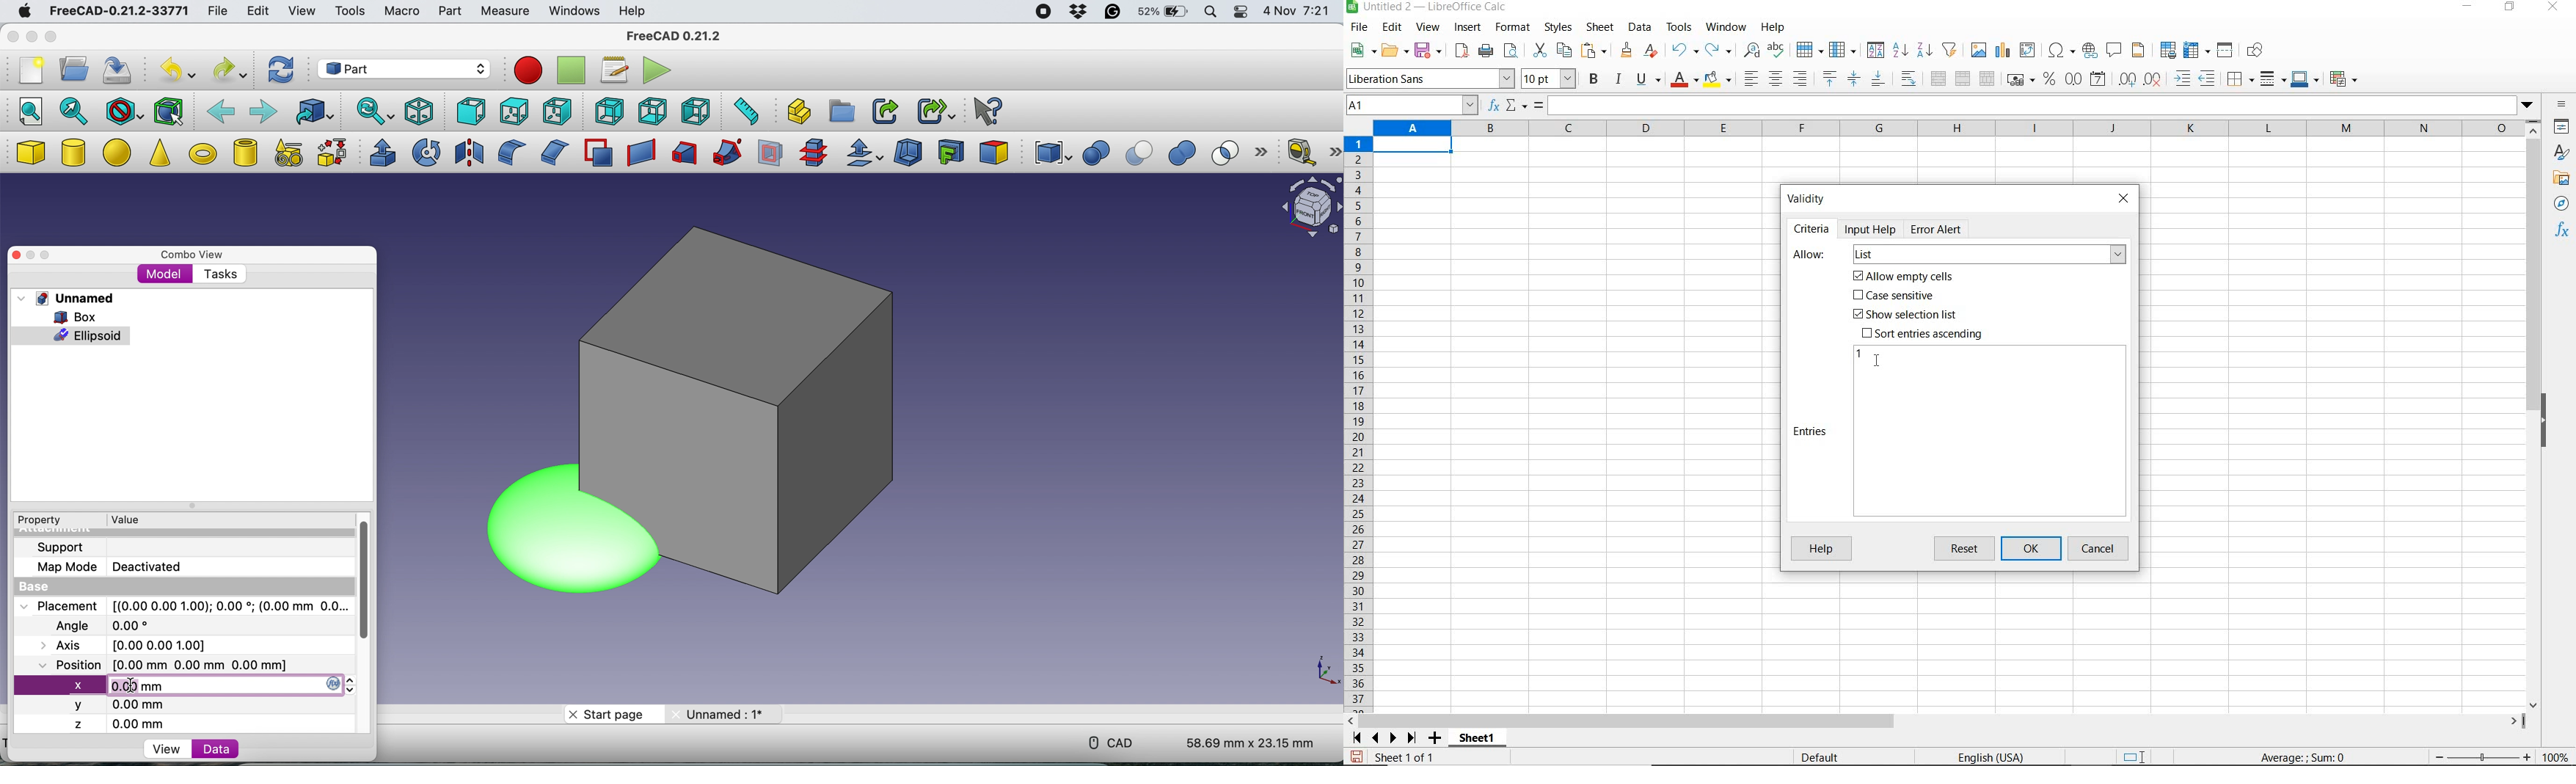 The image size is (2576, 784). What do you see at coordinates (2274, 79) in the screenshot?
I see `border style` at bounding box center [2274, 79].